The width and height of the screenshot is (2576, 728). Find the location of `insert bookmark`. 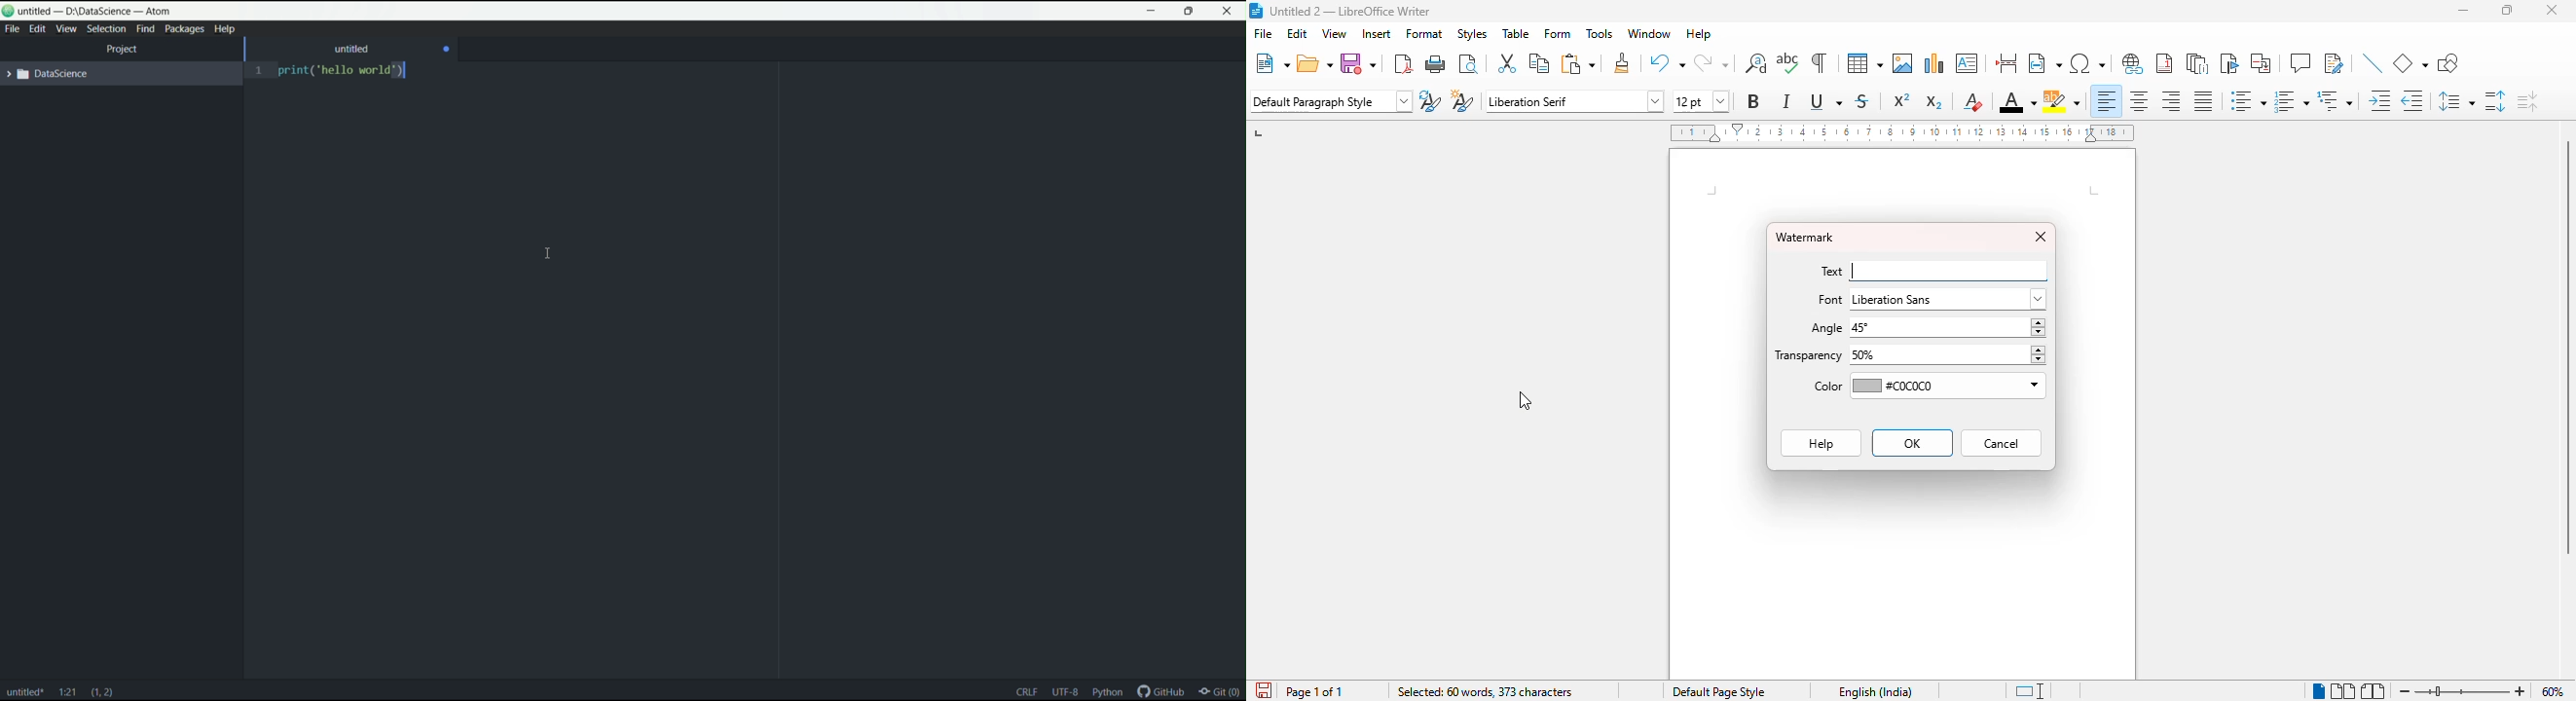

insert bookmark is located at coordinates (2228, 63).